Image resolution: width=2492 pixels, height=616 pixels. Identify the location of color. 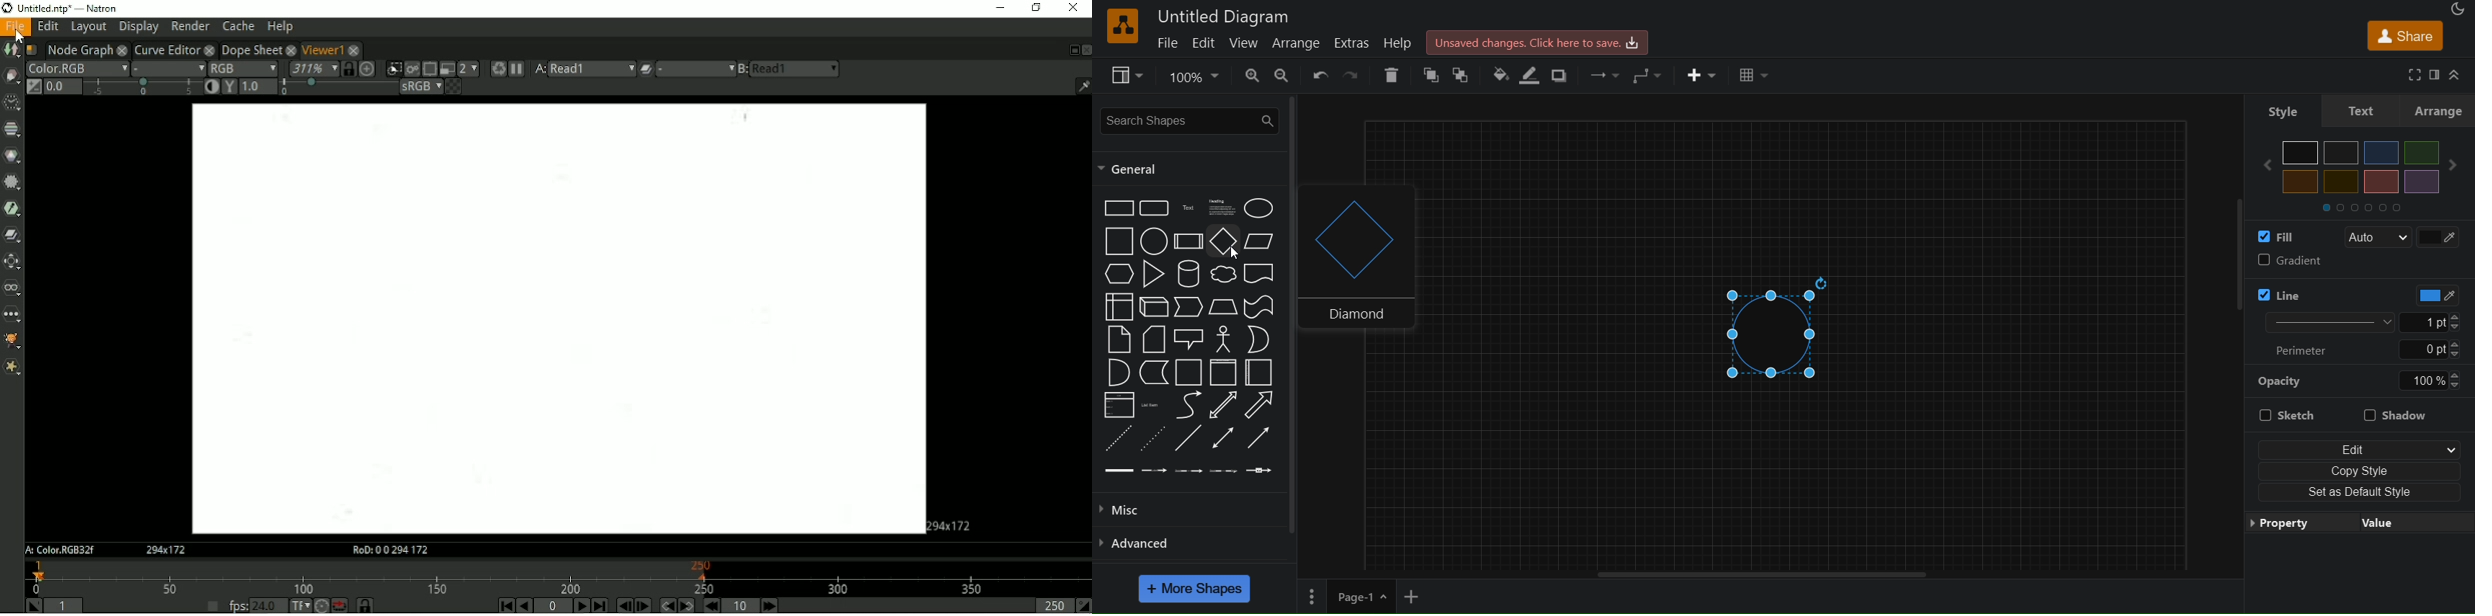
(2431, 295).